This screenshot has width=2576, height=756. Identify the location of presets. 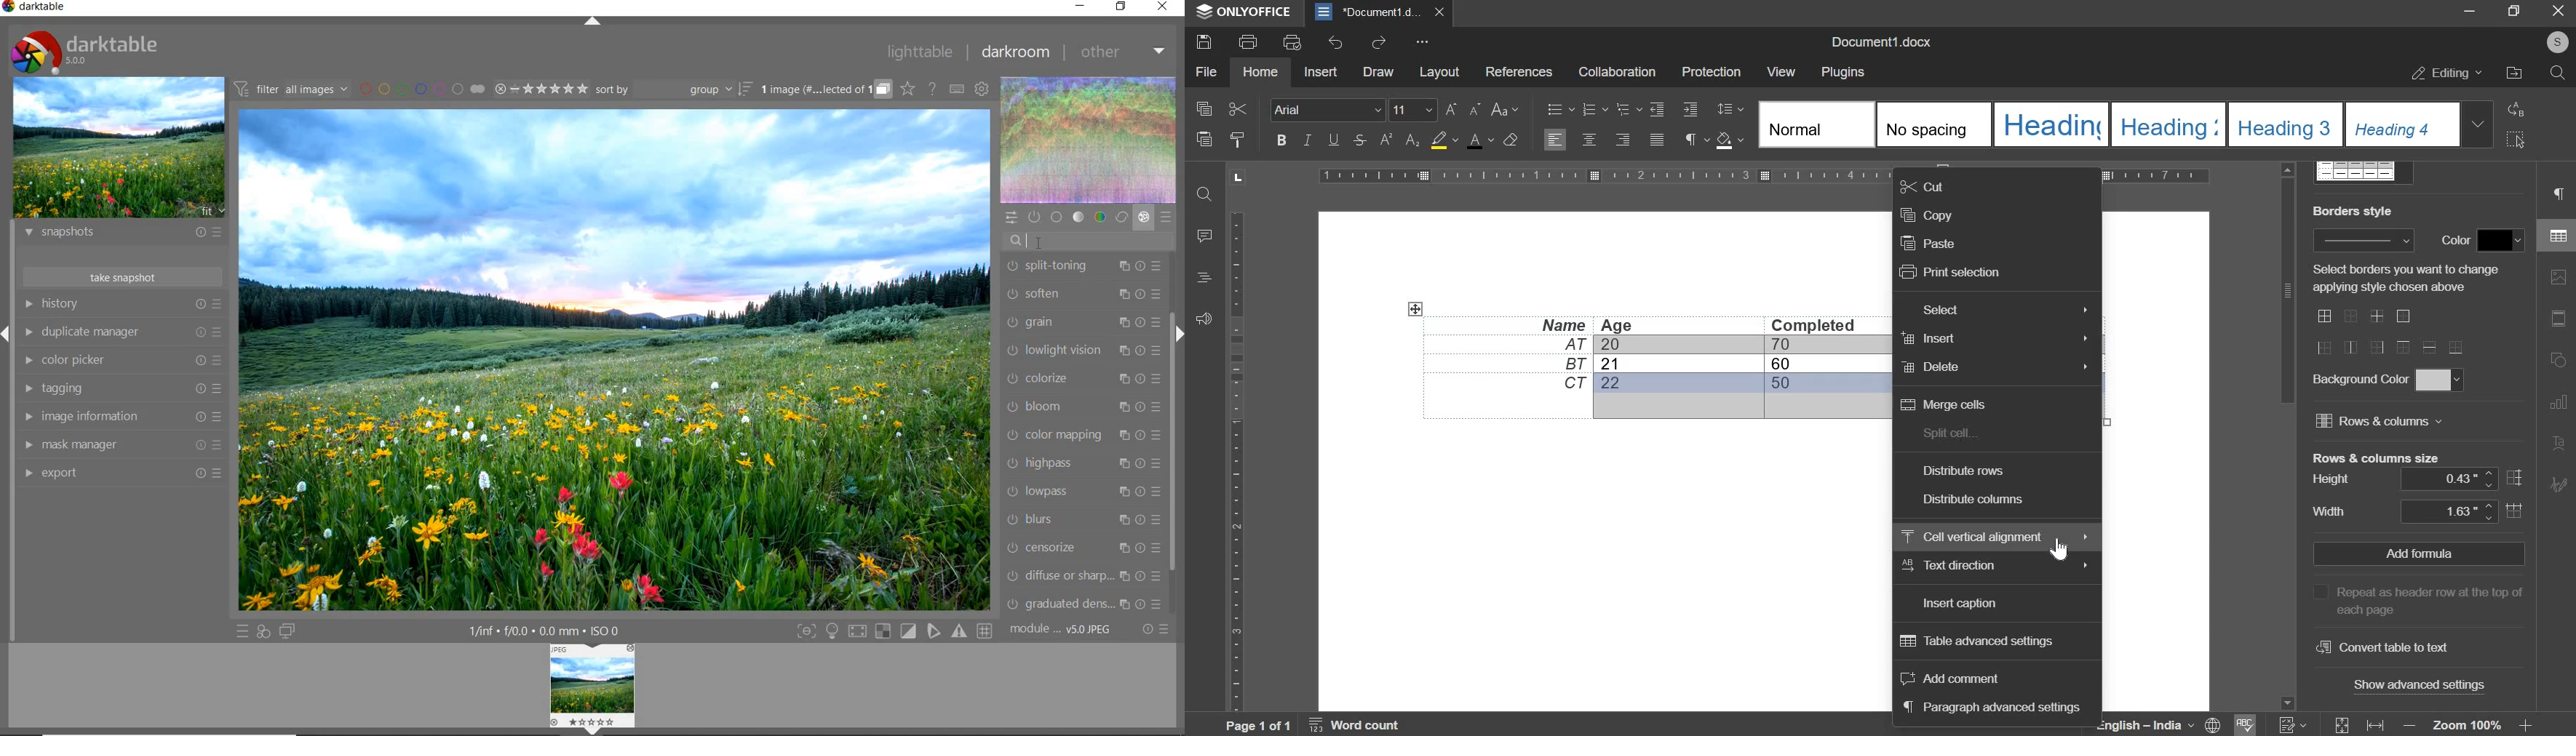
(1165, 217).